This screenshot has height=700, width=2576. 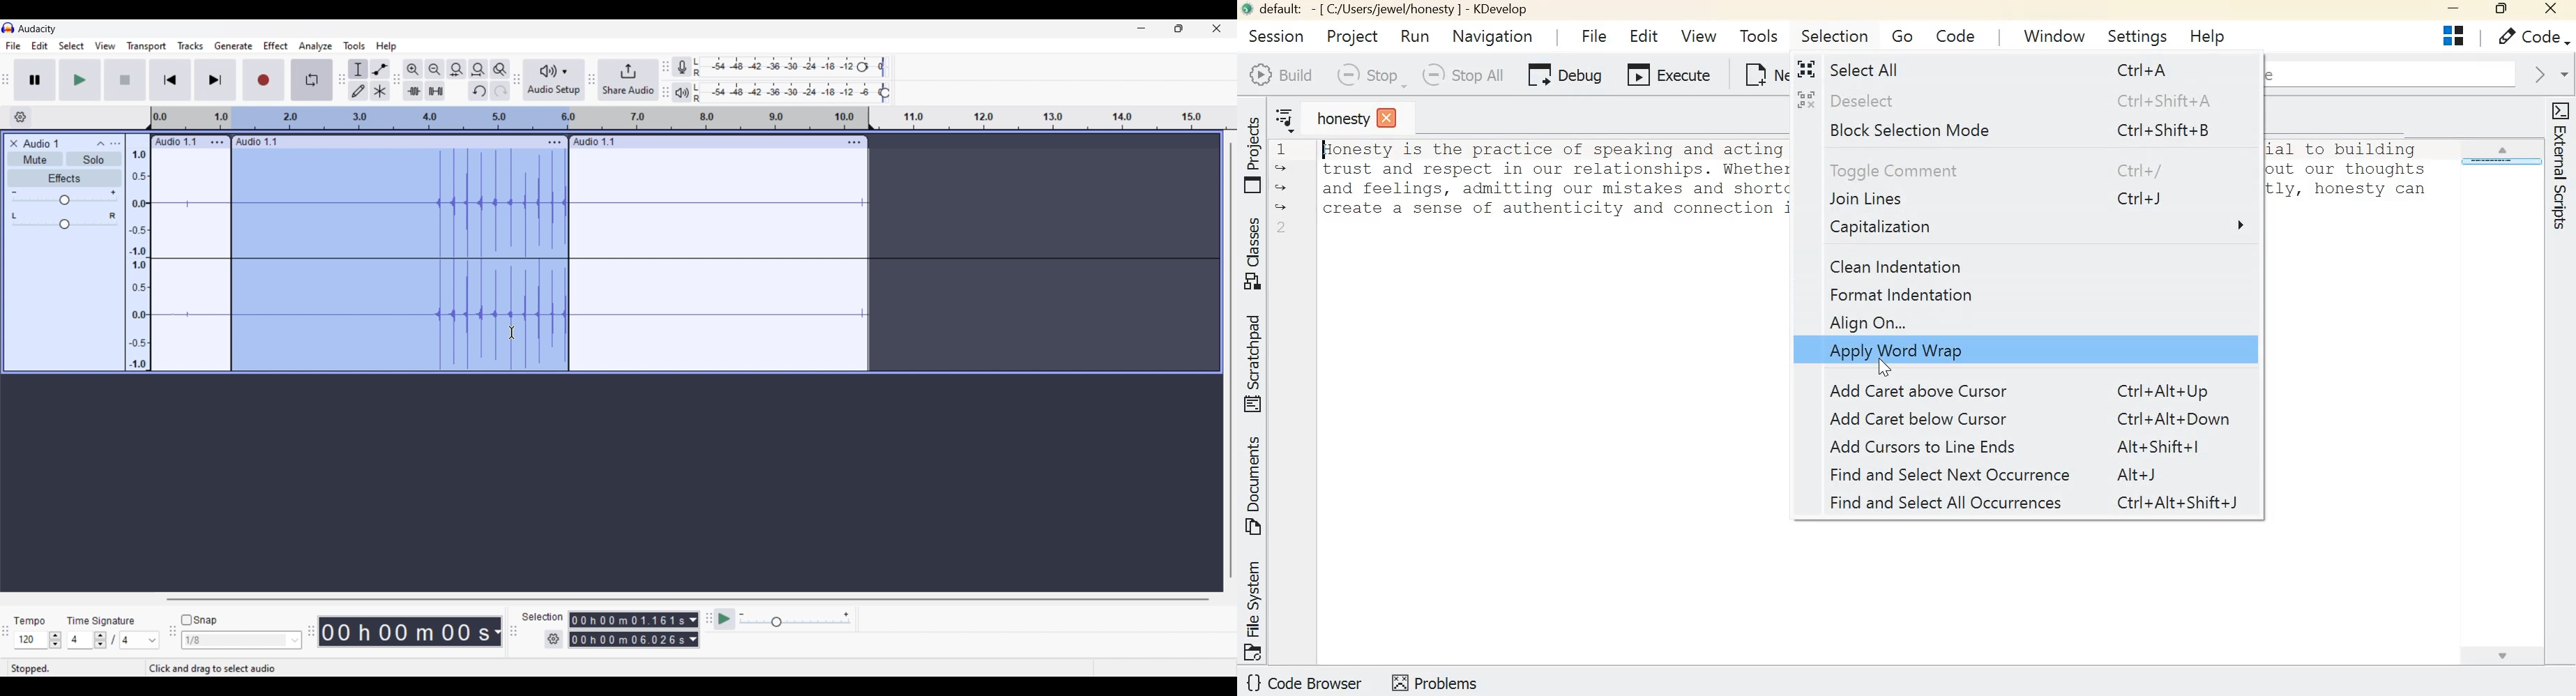 What do you see at coordinates (295, 641) in the screenshot?
I see `Snap options` at bounding box center [295, 641].